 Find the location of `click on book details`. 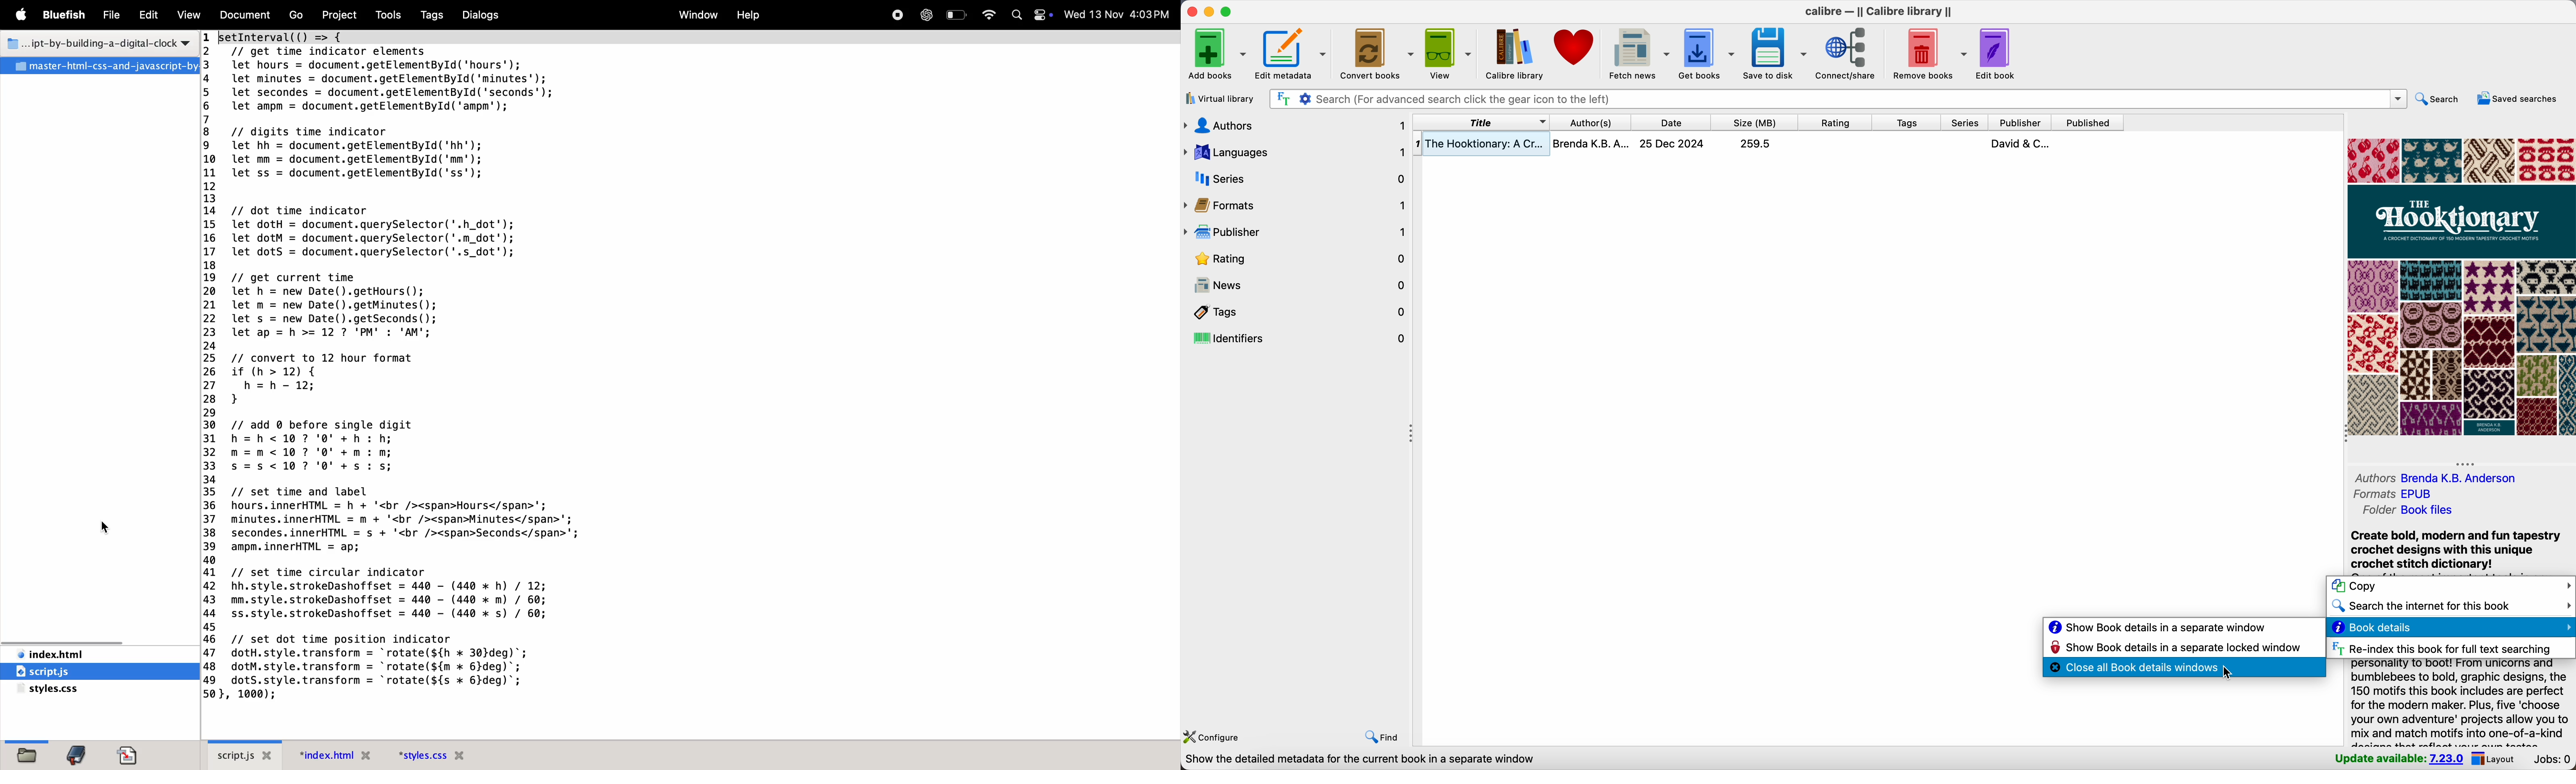

click on book details is located at coordinates (2450, 628).